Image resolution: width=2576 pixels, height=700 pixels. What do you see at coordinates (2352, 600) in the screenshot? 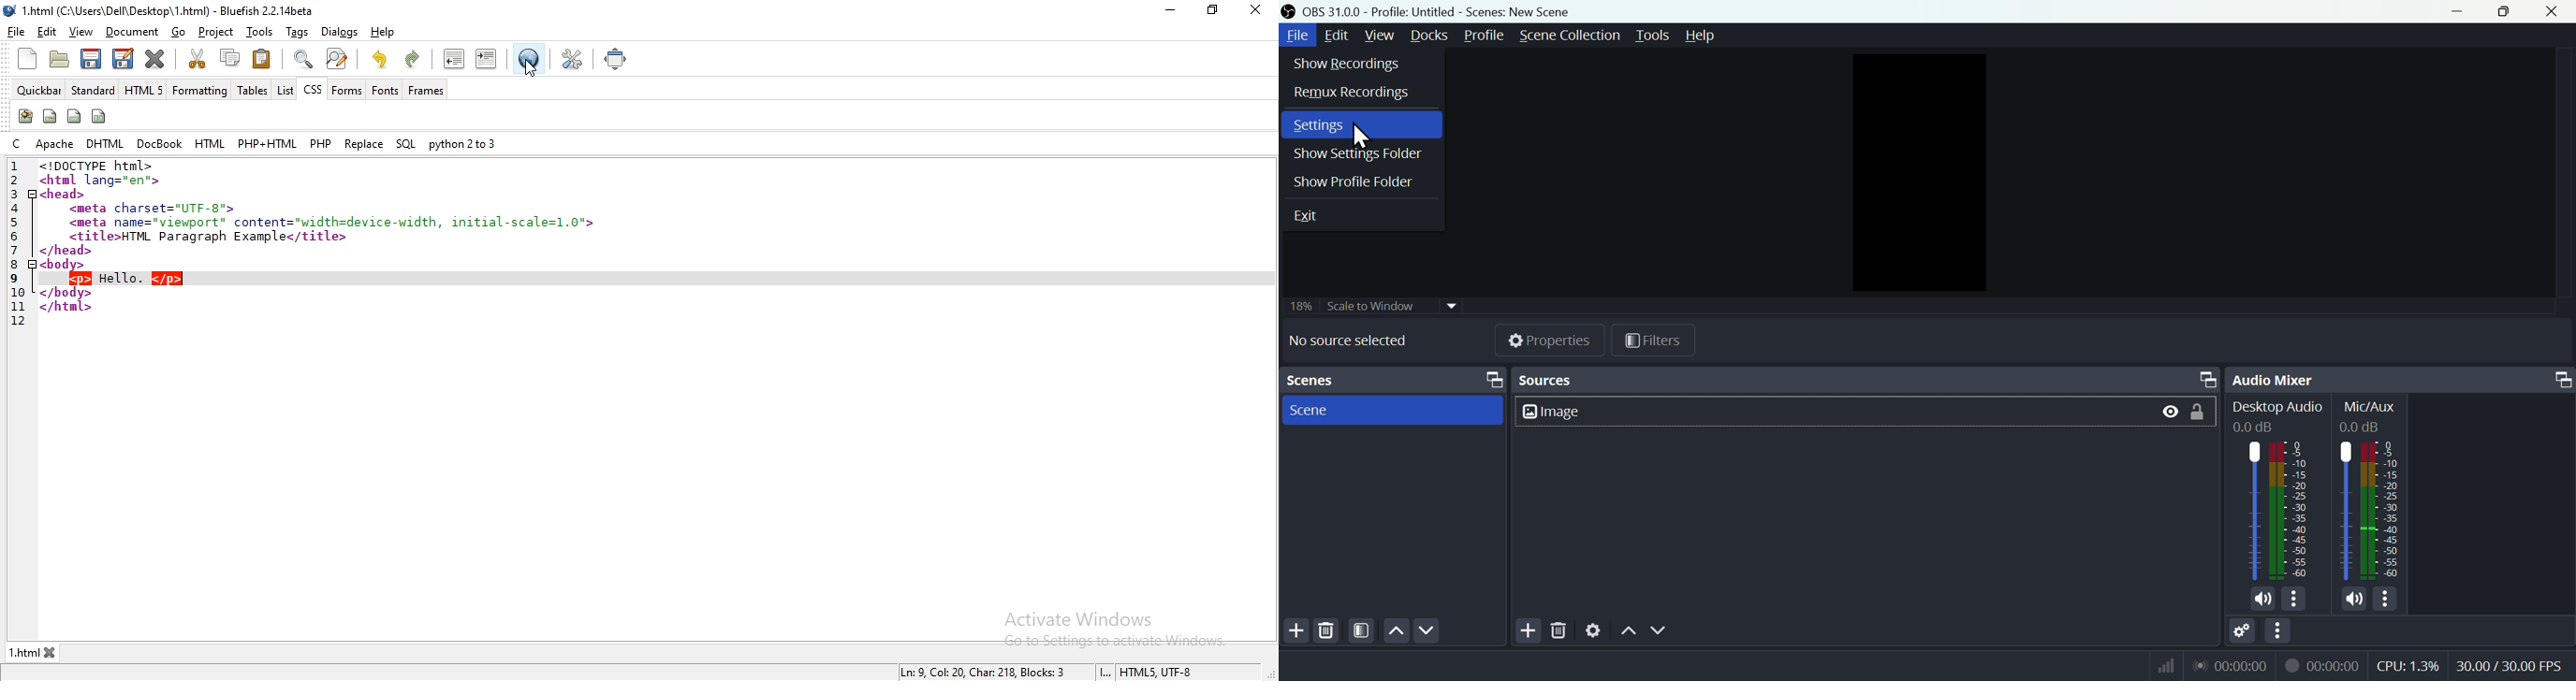
I see `volume` at bounding box center [2352, 600].